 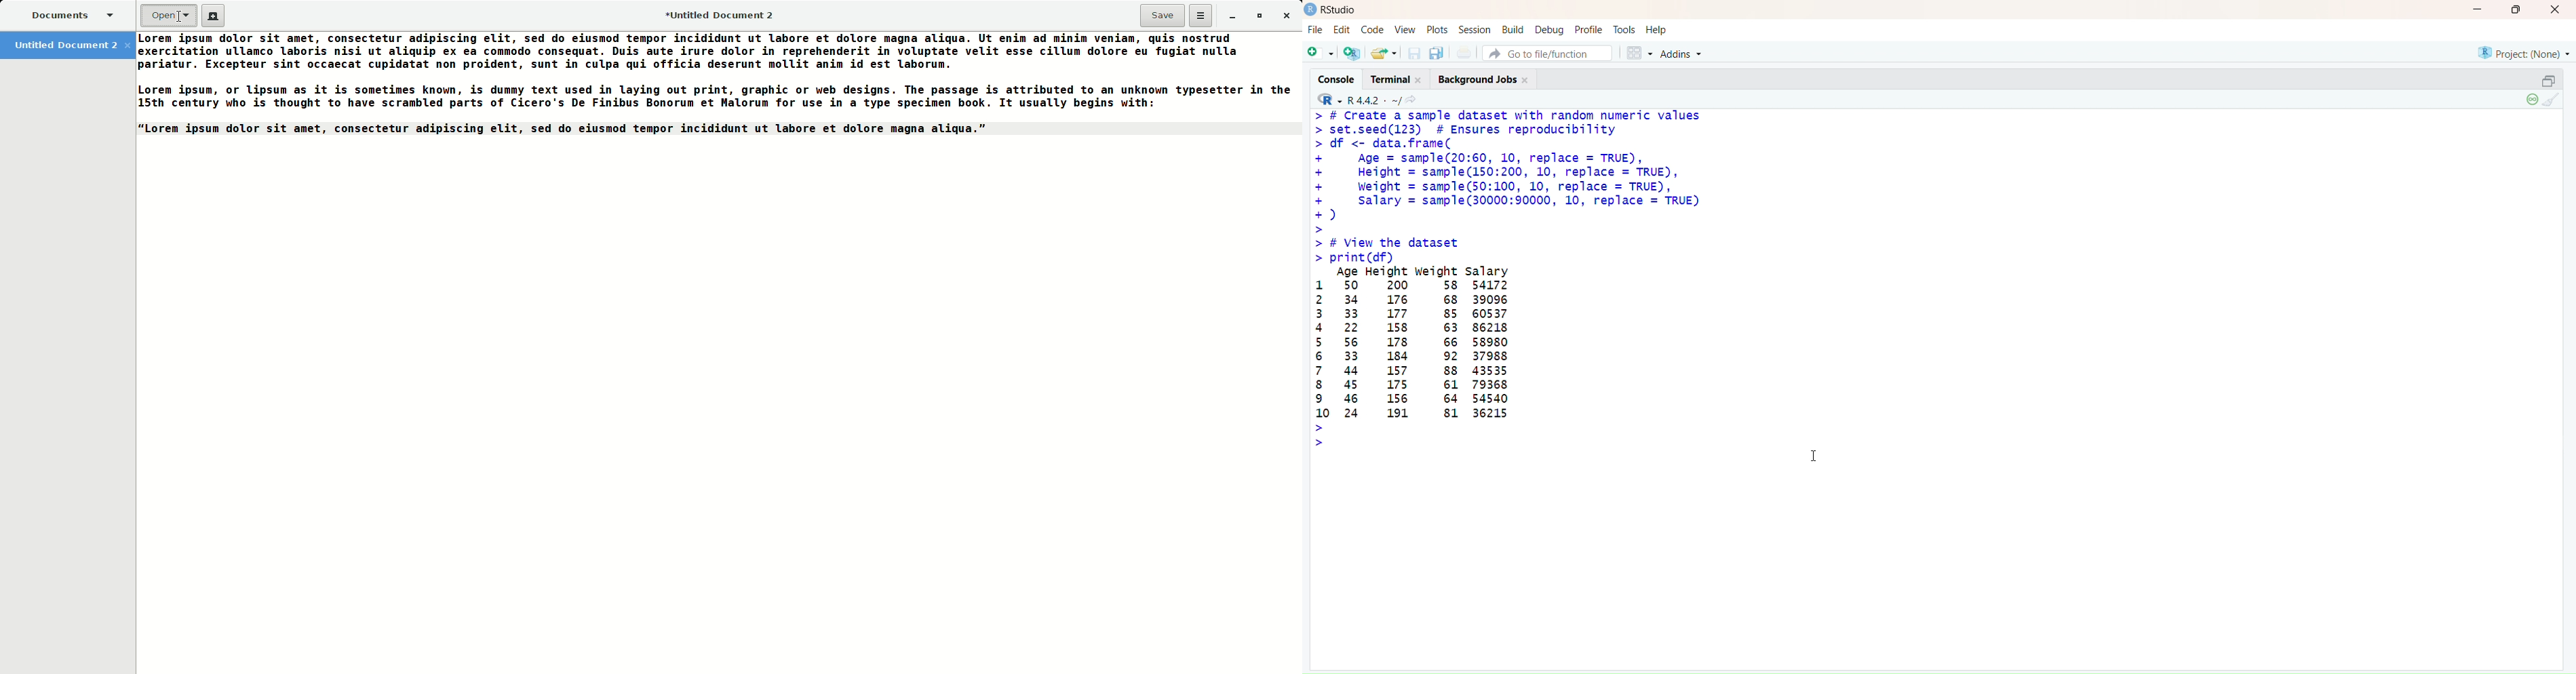 I want to click on Workspace panes, so click(x=1637, y=52).